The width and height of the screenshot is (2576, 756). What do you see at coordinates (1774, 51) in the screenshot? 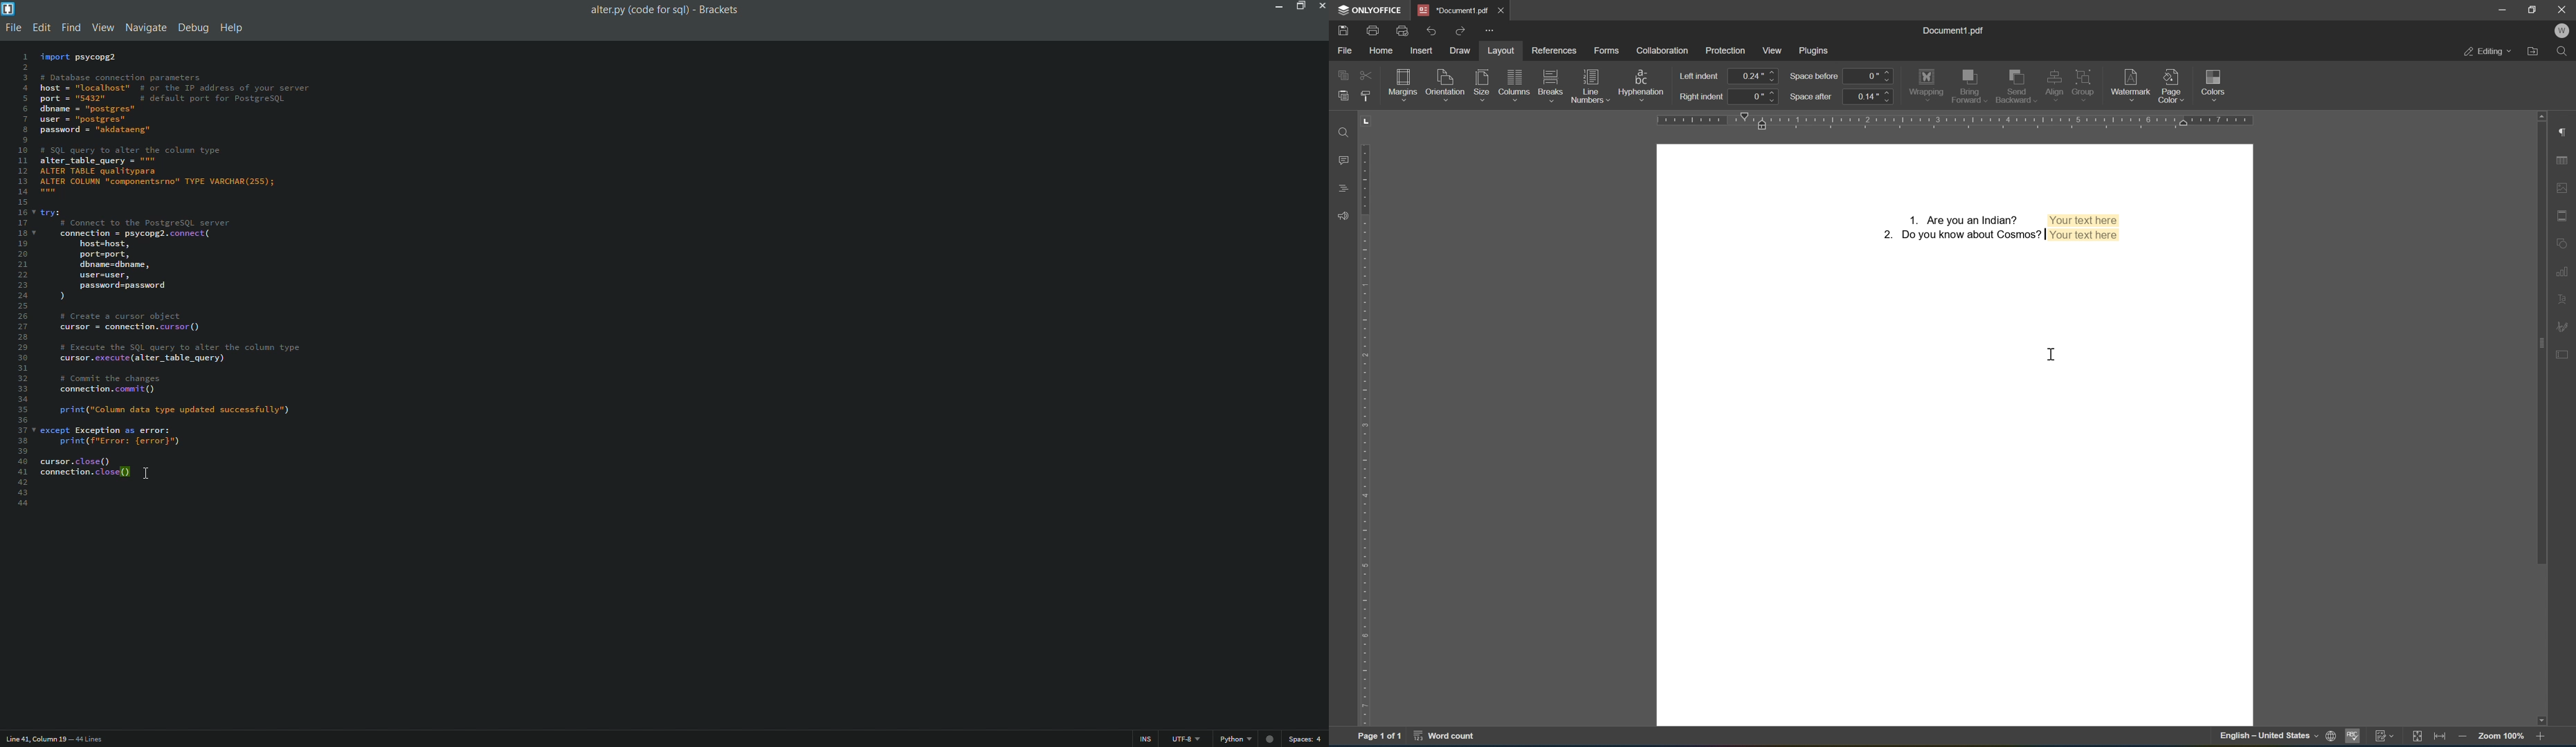
I see `view` at bounding box center [1774, 51].